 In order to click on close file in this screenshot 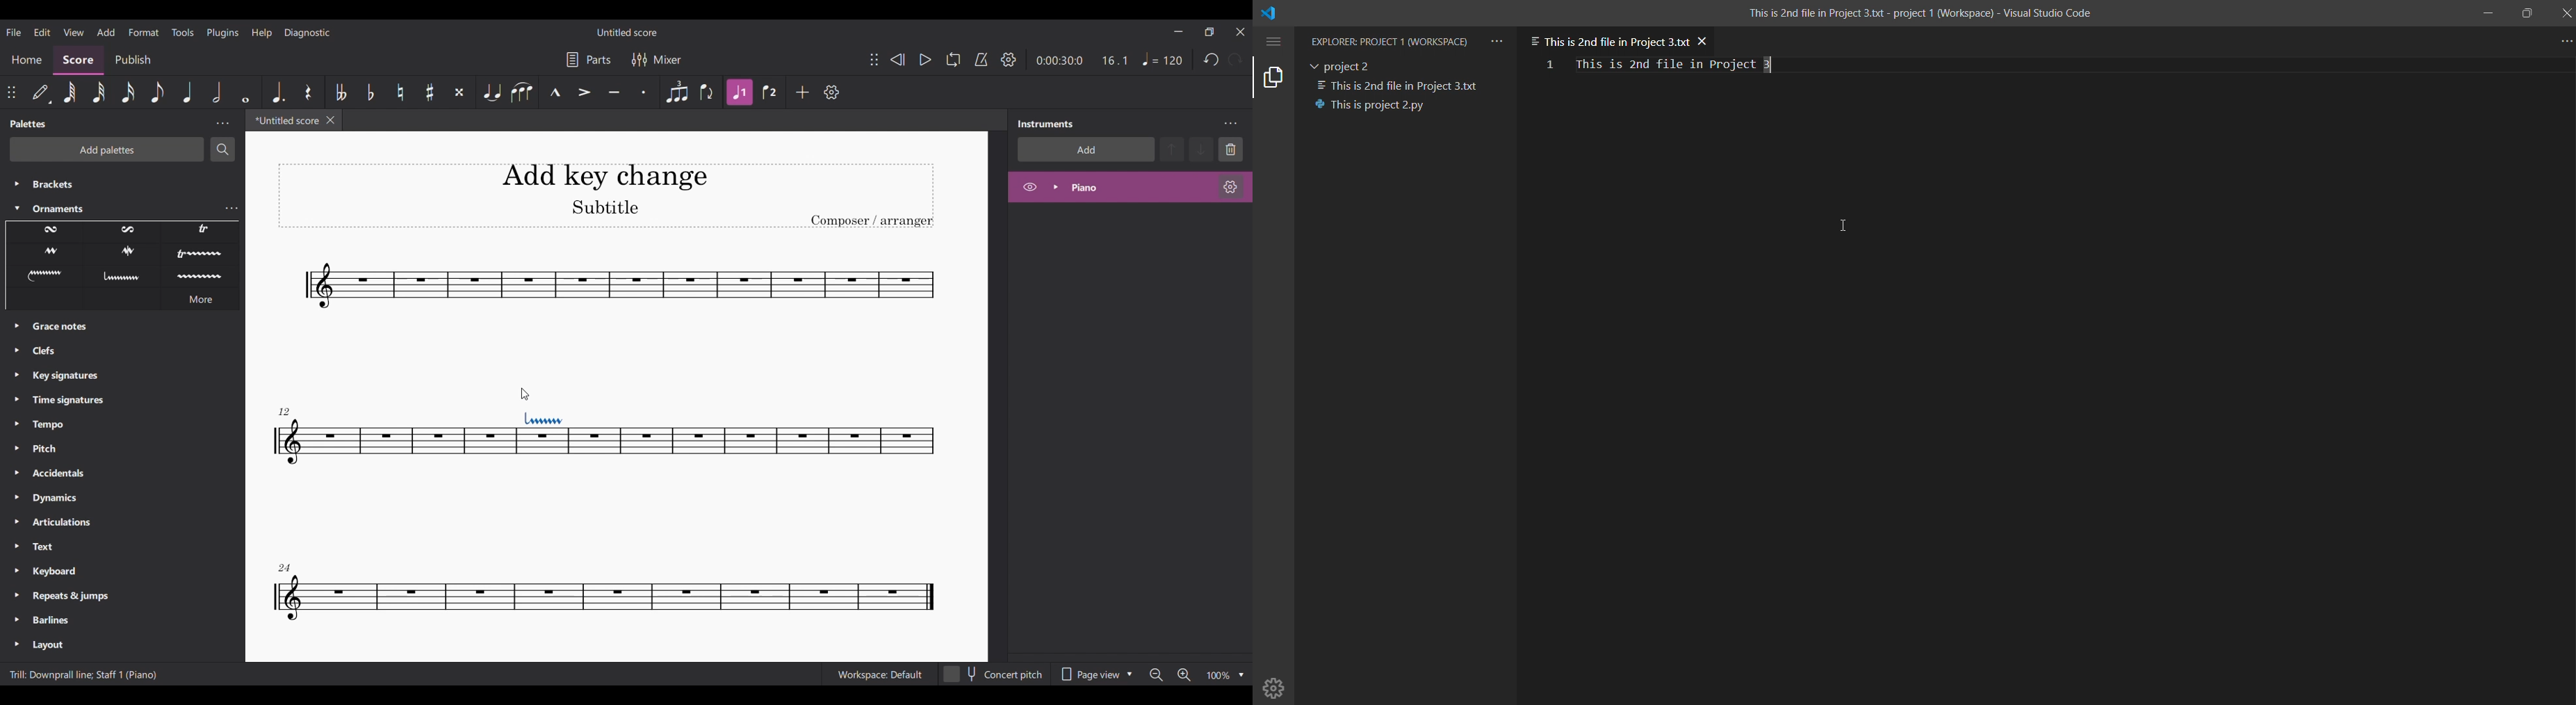, I will do `click(1706, 38)`.